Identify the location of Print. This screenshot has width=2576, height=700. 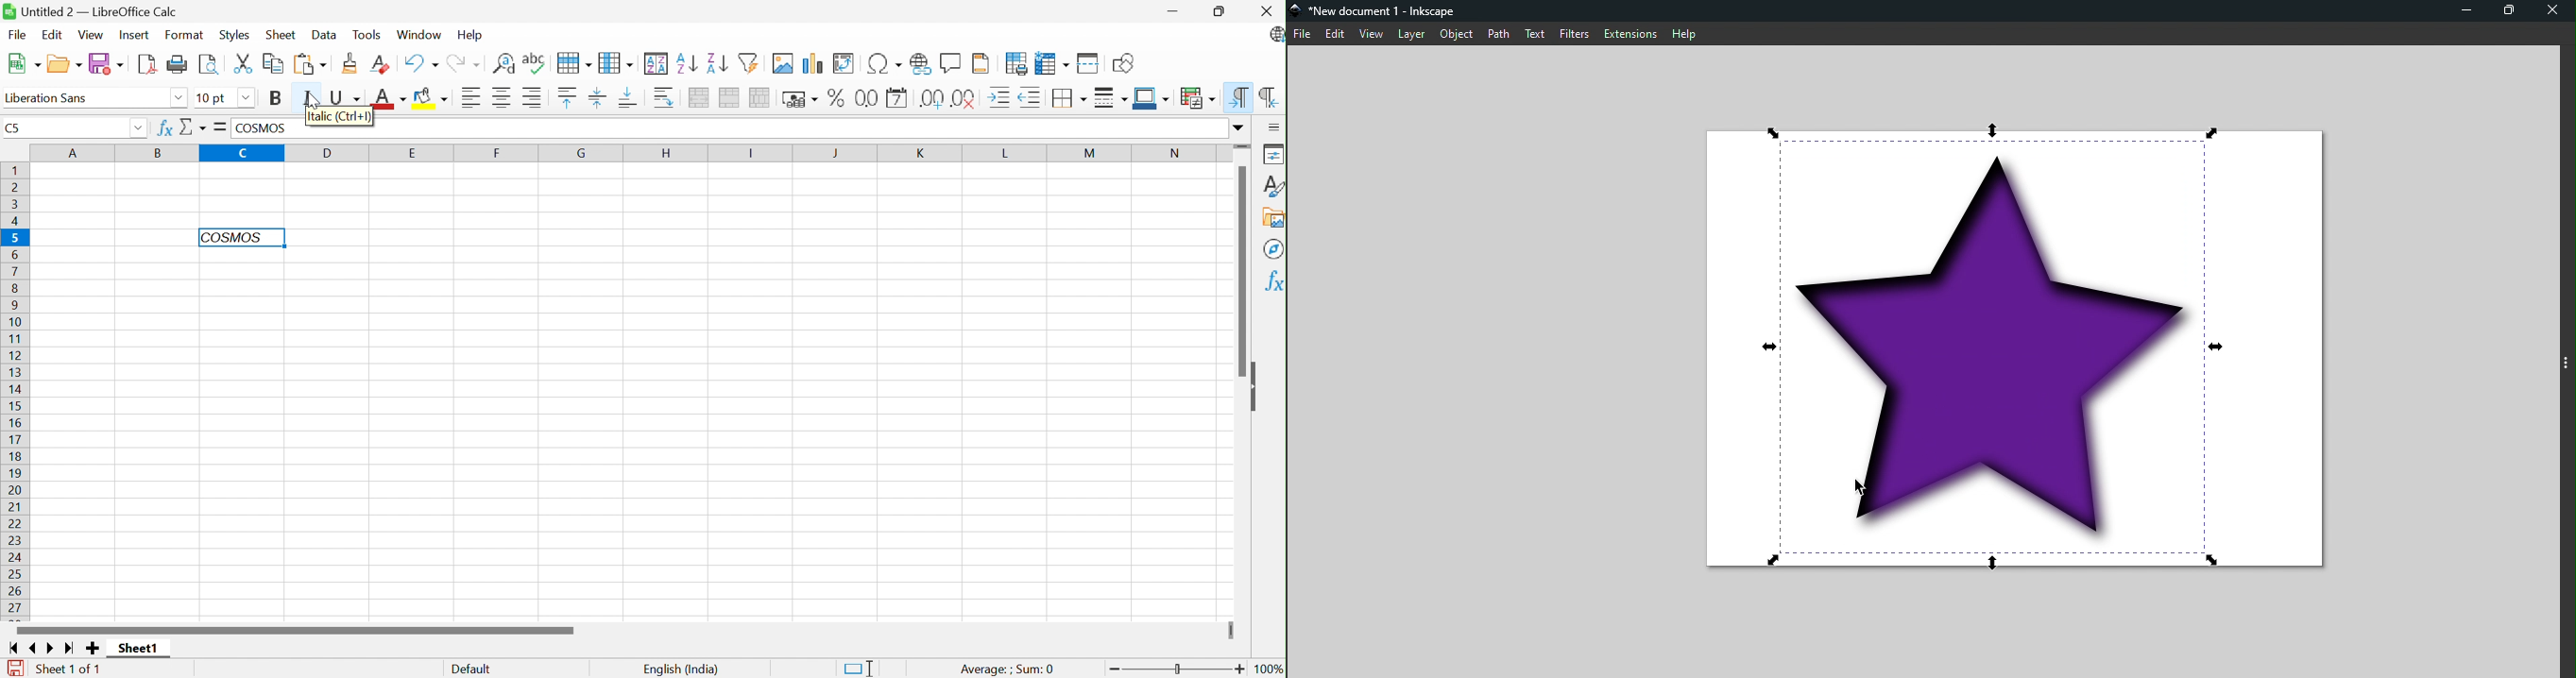
(178, 65).